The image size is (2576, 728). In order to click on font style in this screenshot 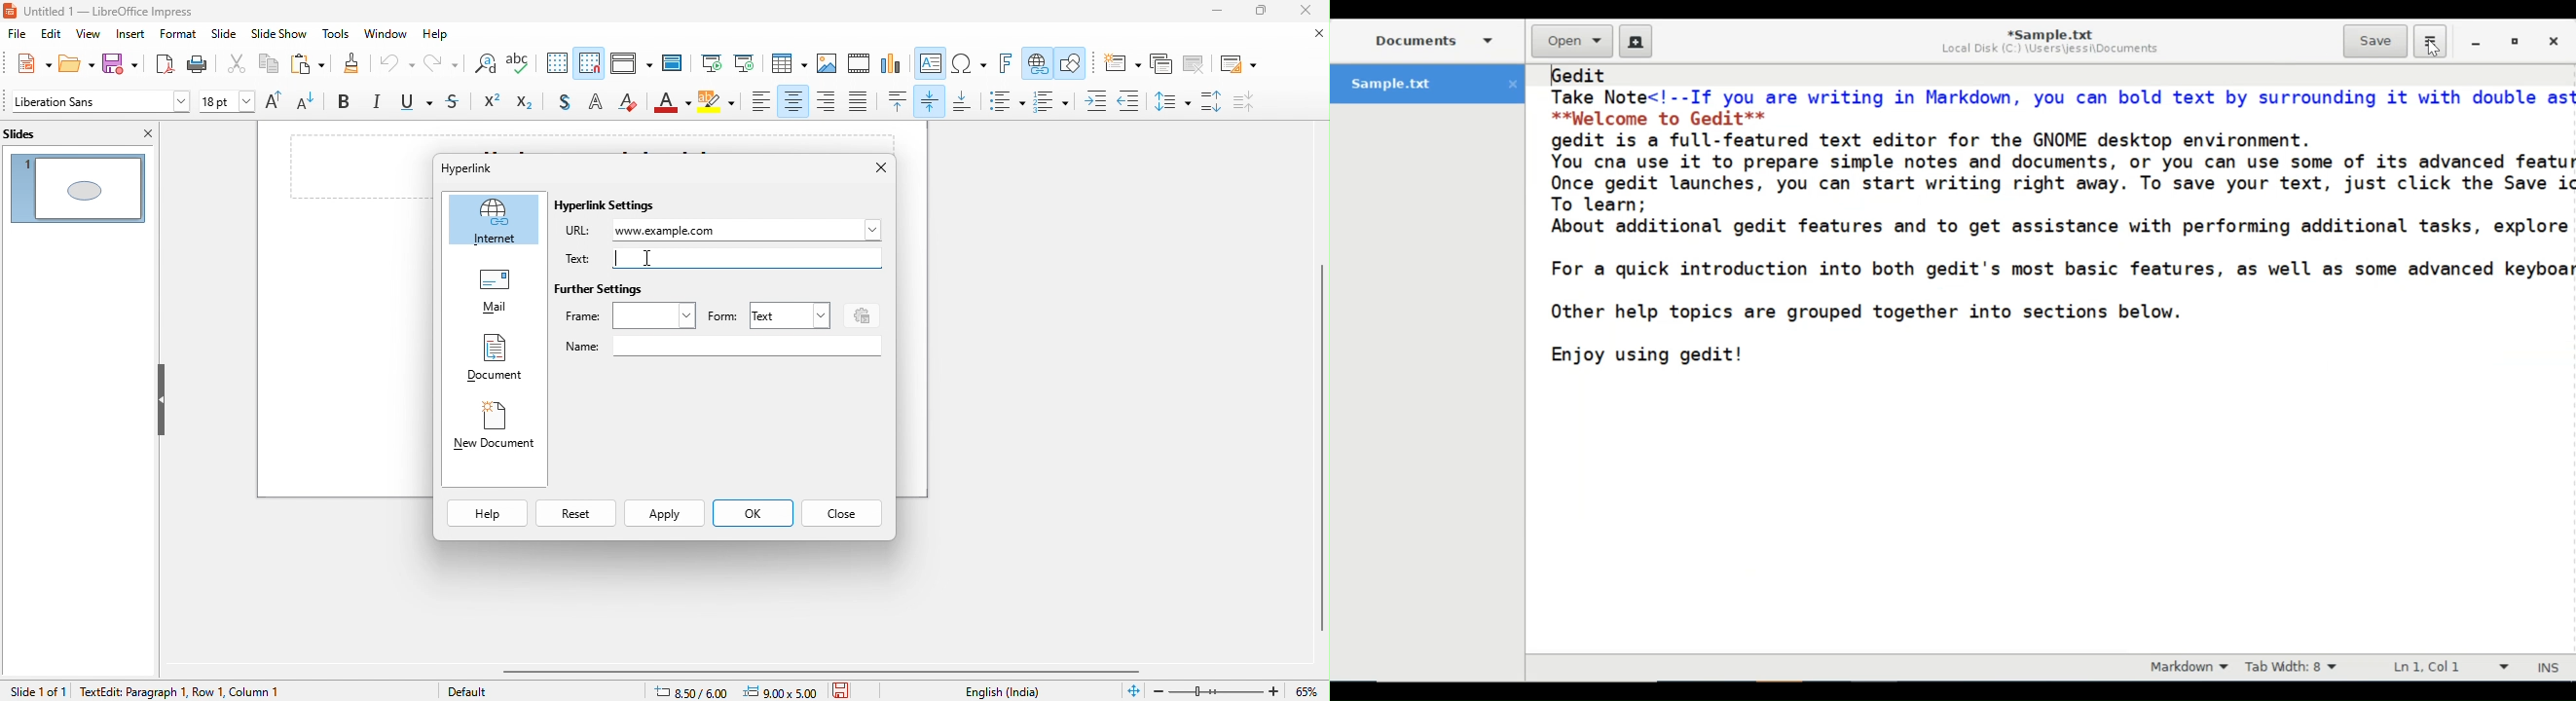, I will do `click(98, 103)`.